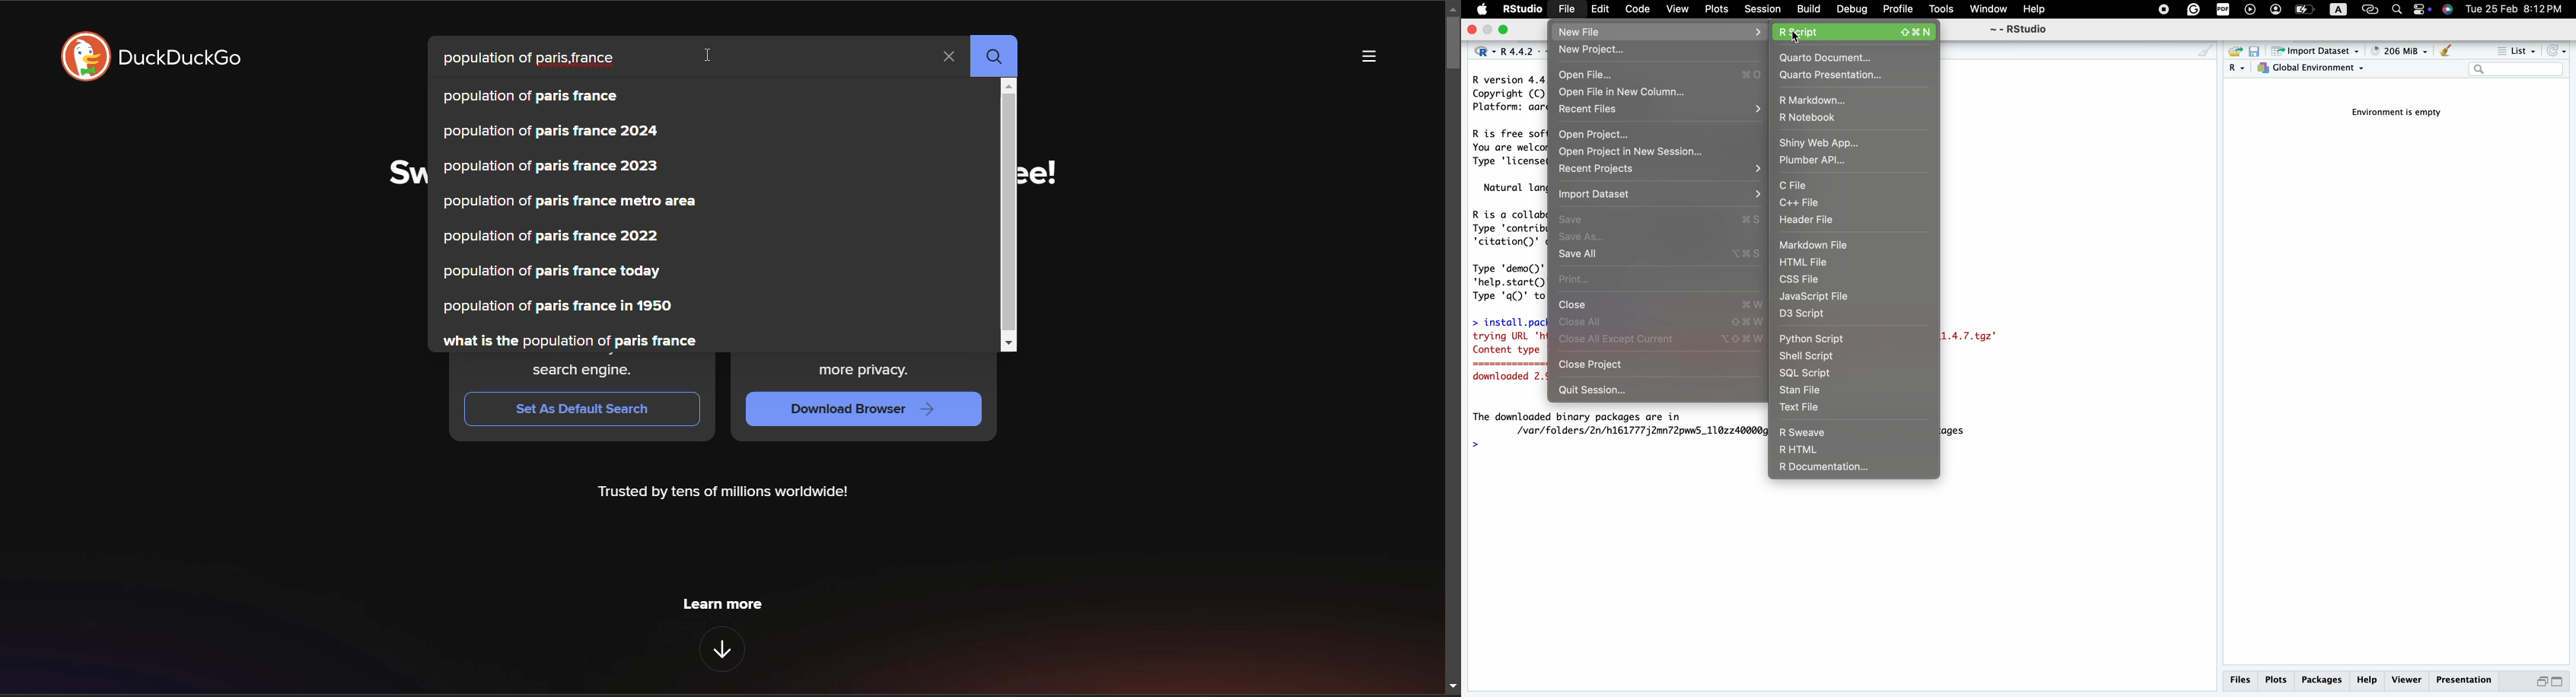 Image resolution: width=2576 pixels, height=700 pixels. What do you see at coordinates (2235, 52) in the screenshot?
I see `load workspace` at bounding box center [2235, 52].